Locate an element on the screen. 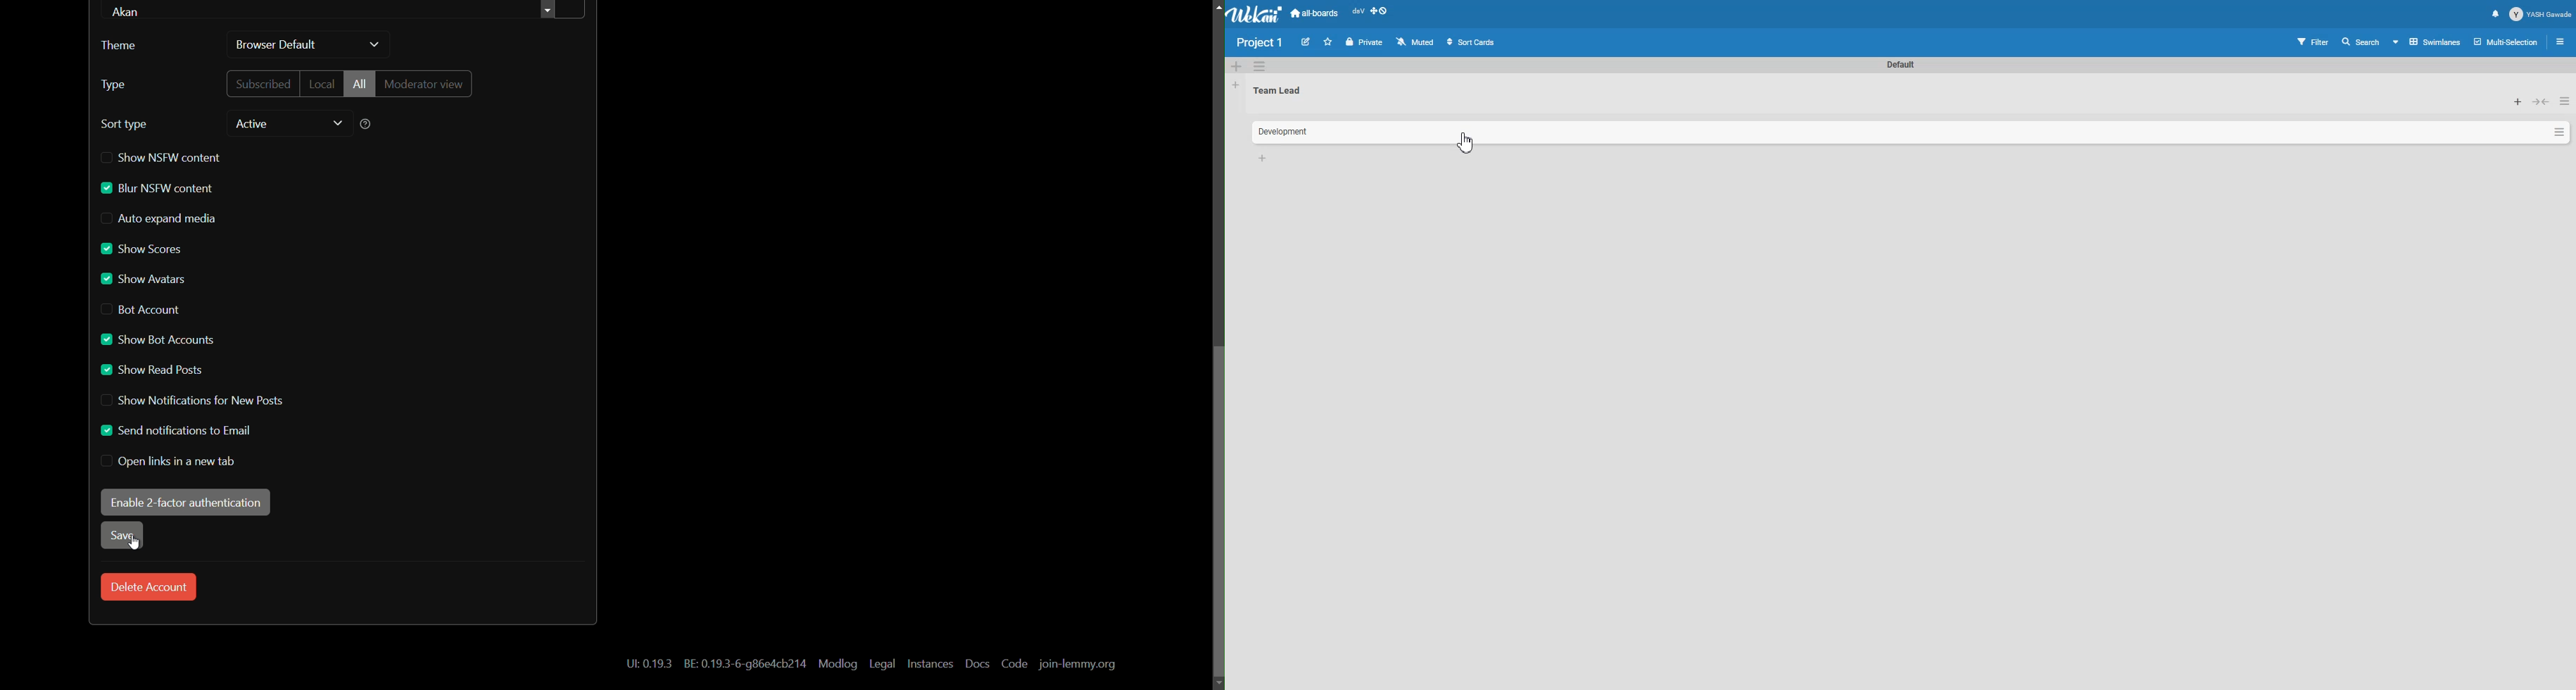  instances is located at coordinates (931, 664).